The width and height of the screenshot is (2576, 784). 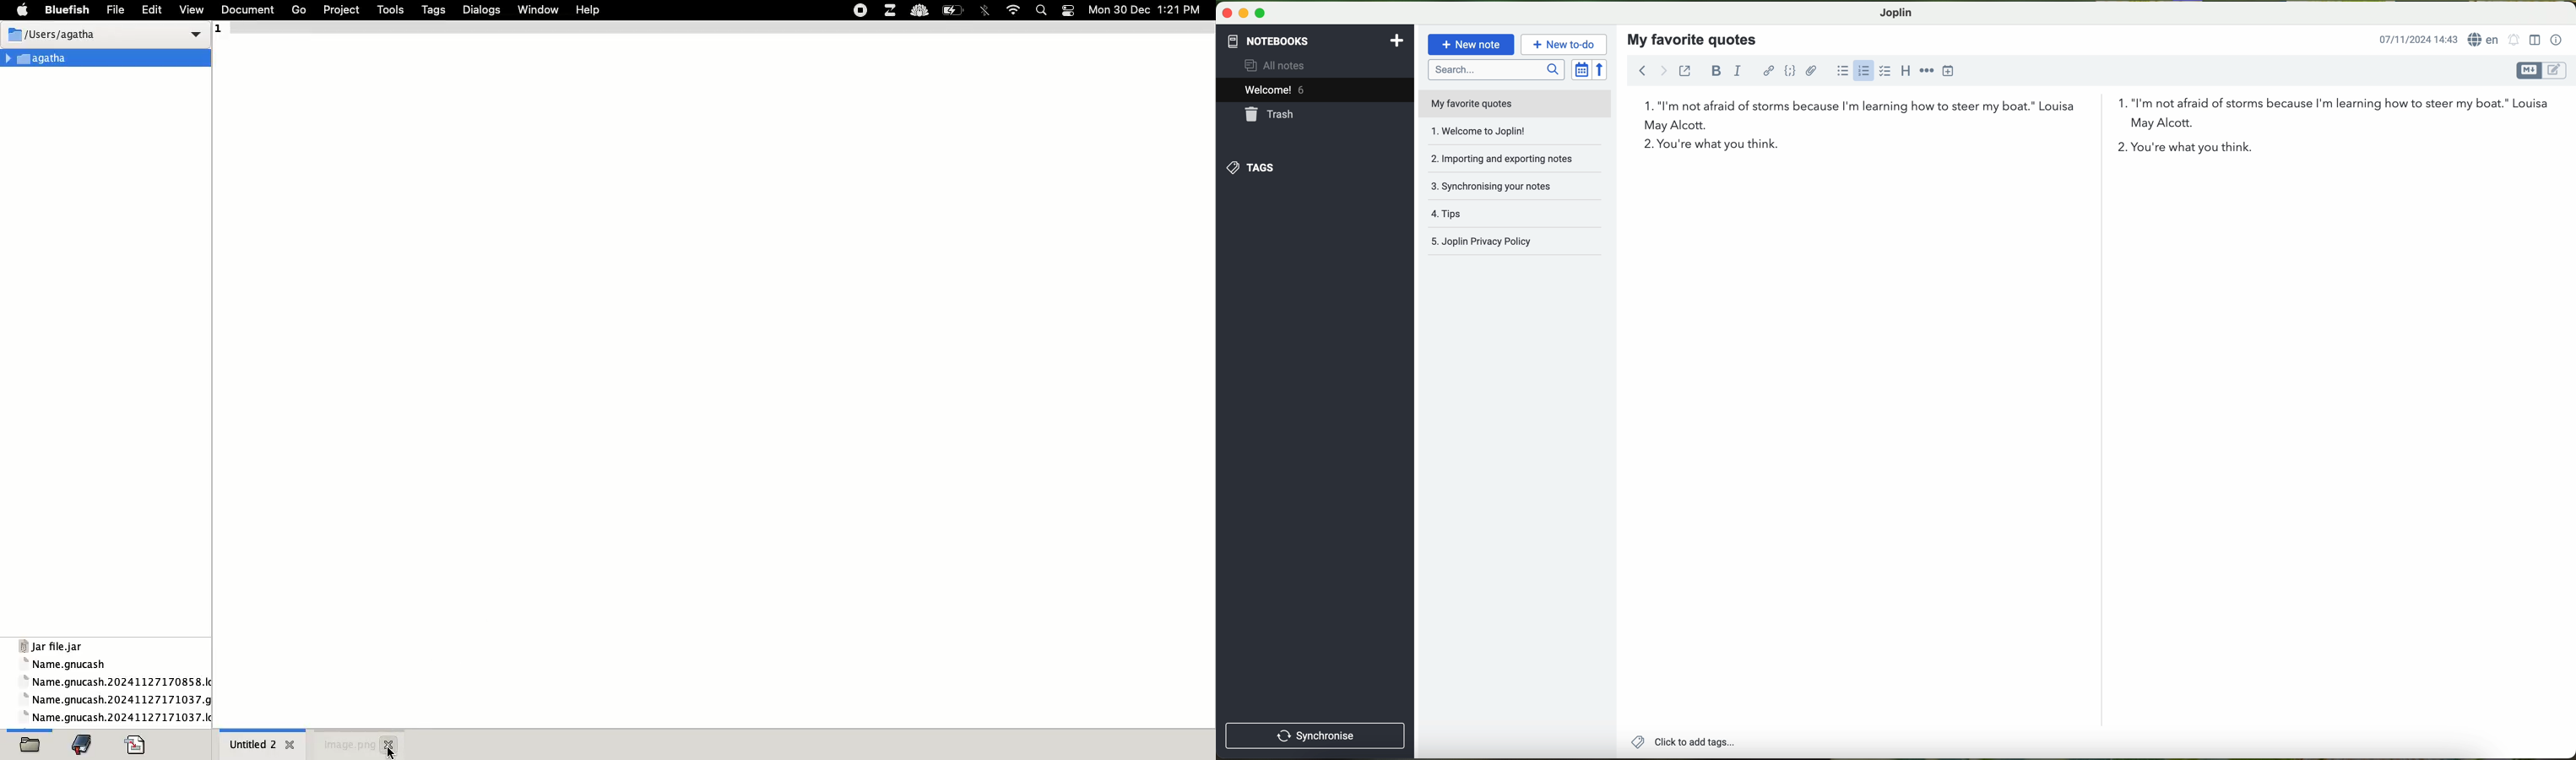 What do you see at coordinates (1510, 242) in the screenshot?
I see `Joplin privacy policy` at bounding box center [1510, 242].